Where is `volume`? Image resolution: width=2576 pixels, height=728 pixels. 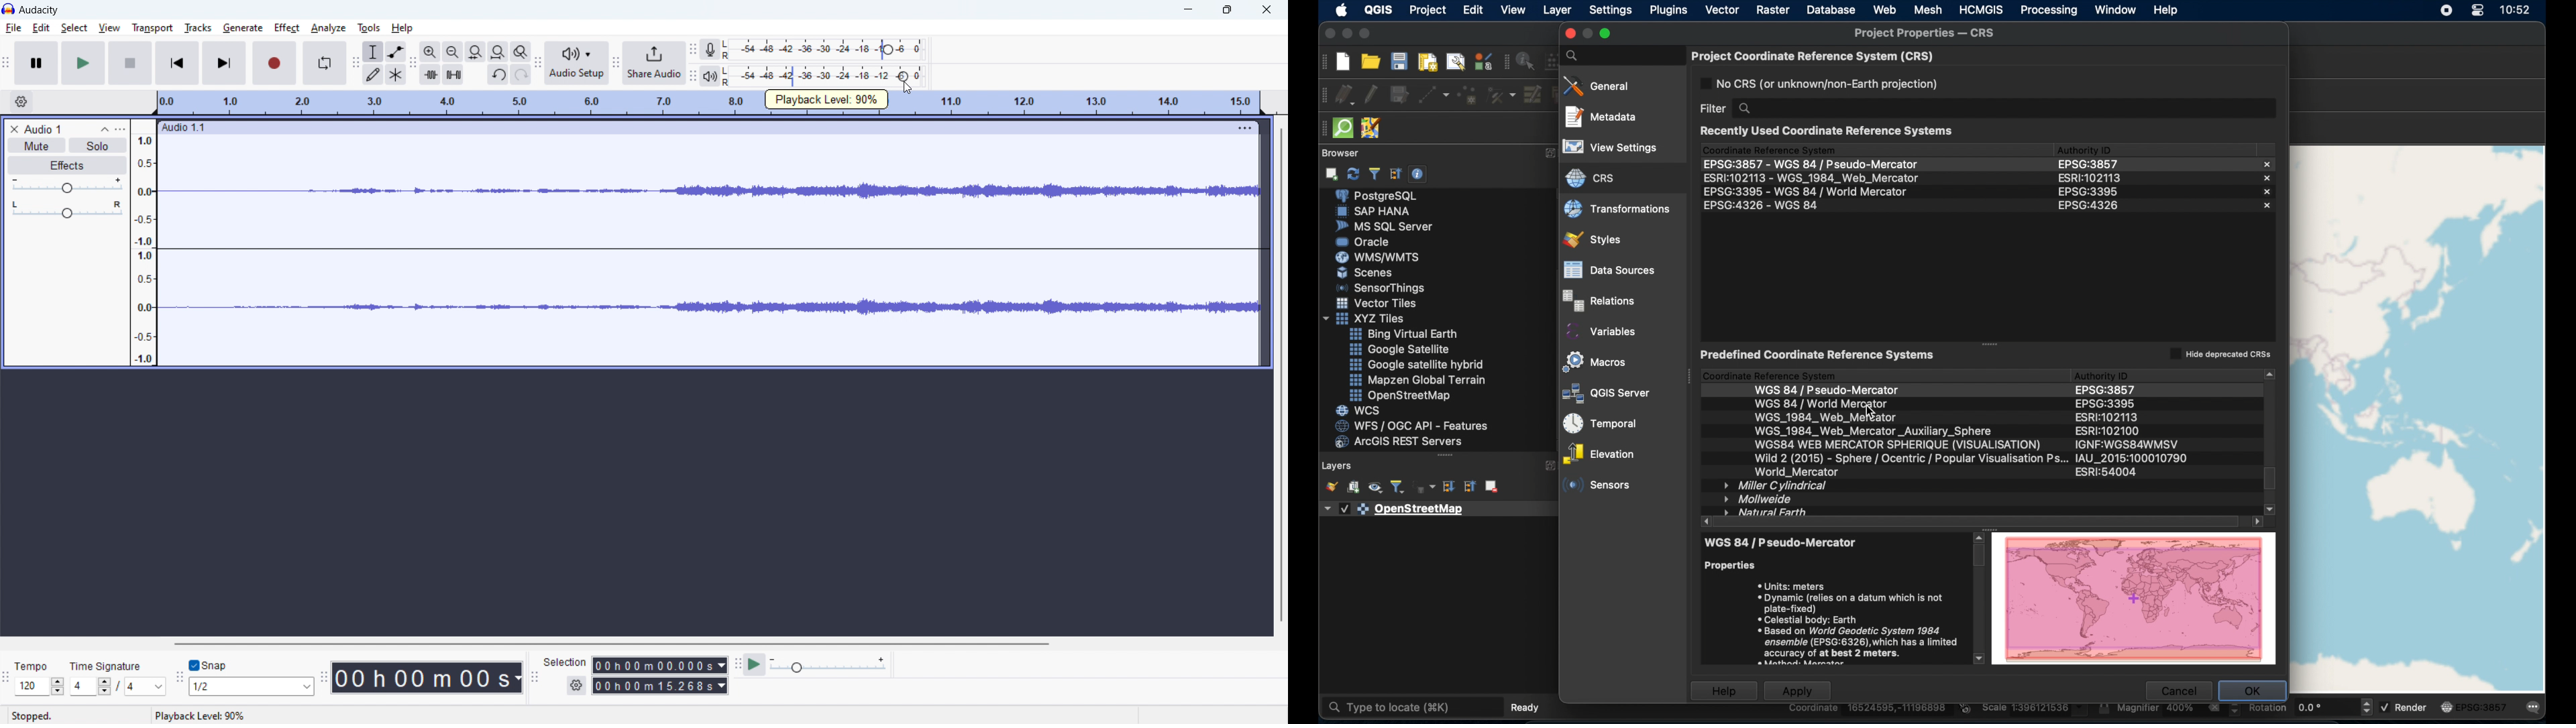
volume is located at coordinates (66, 185).